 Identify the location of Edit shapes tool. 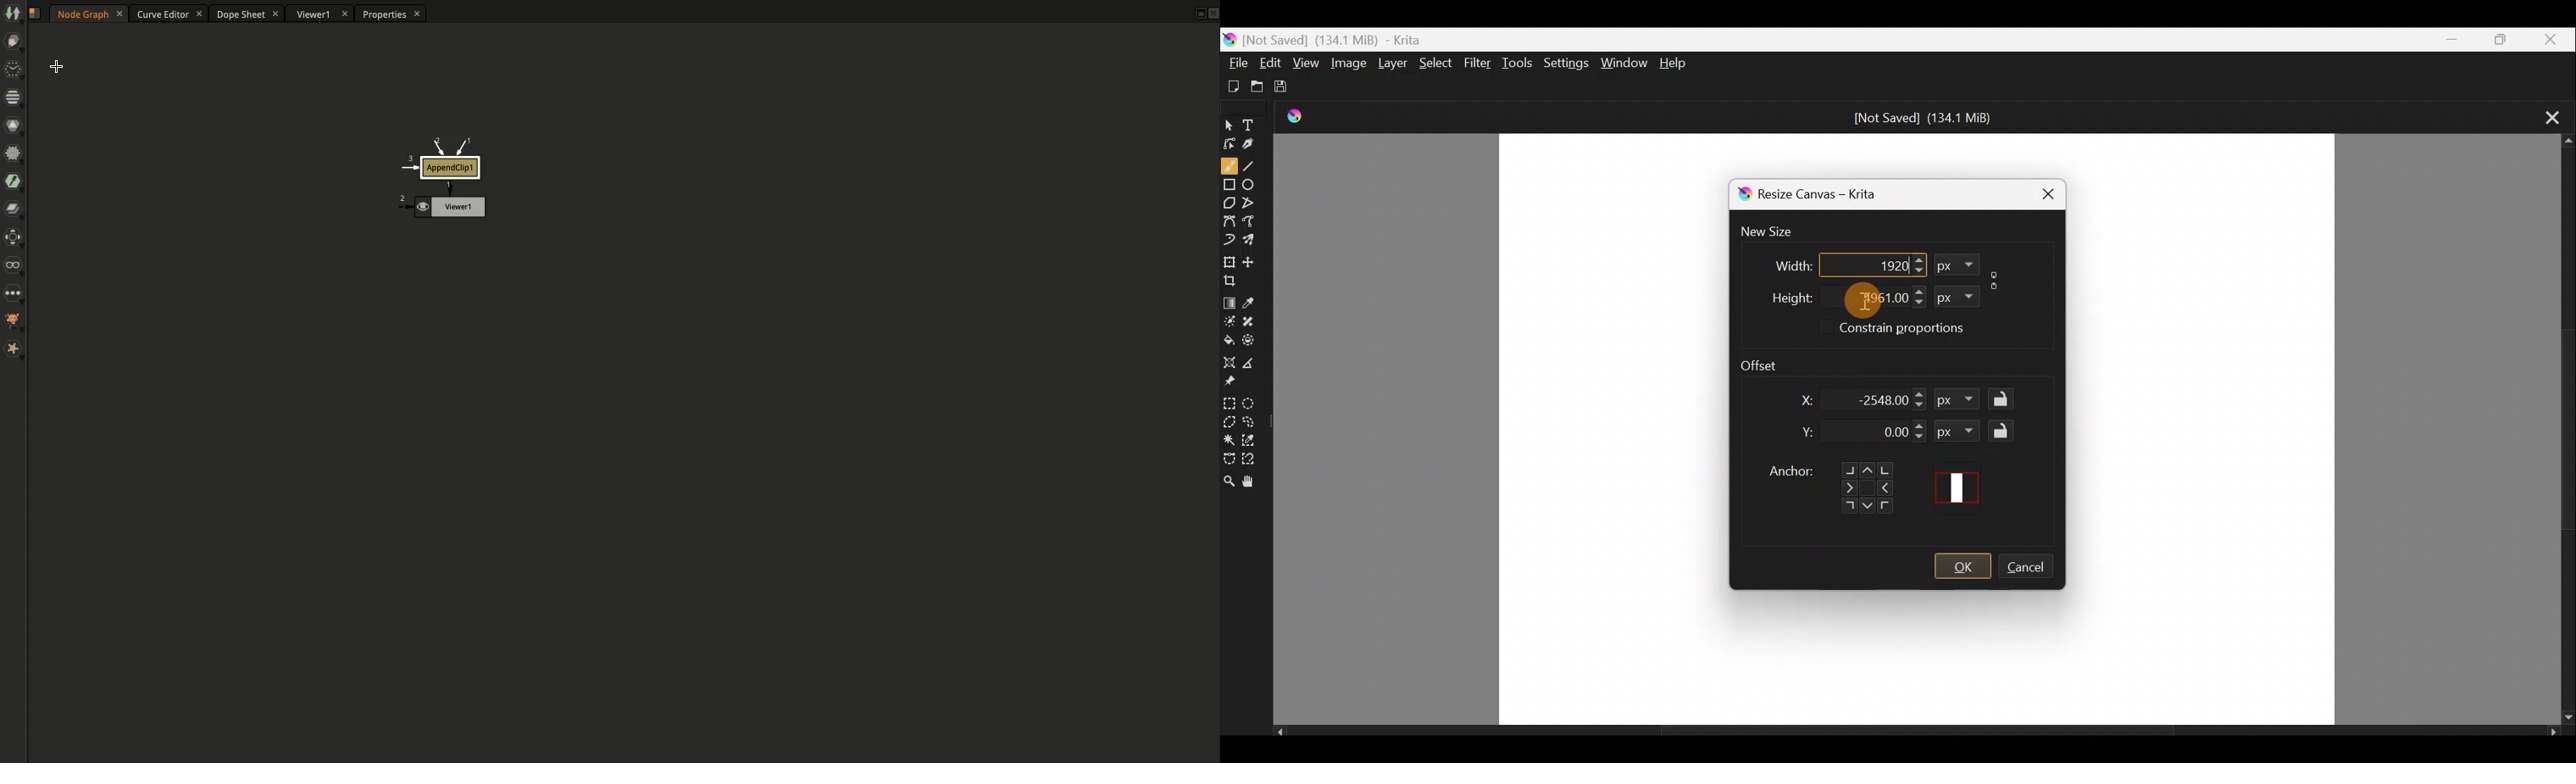
(1230, 143).